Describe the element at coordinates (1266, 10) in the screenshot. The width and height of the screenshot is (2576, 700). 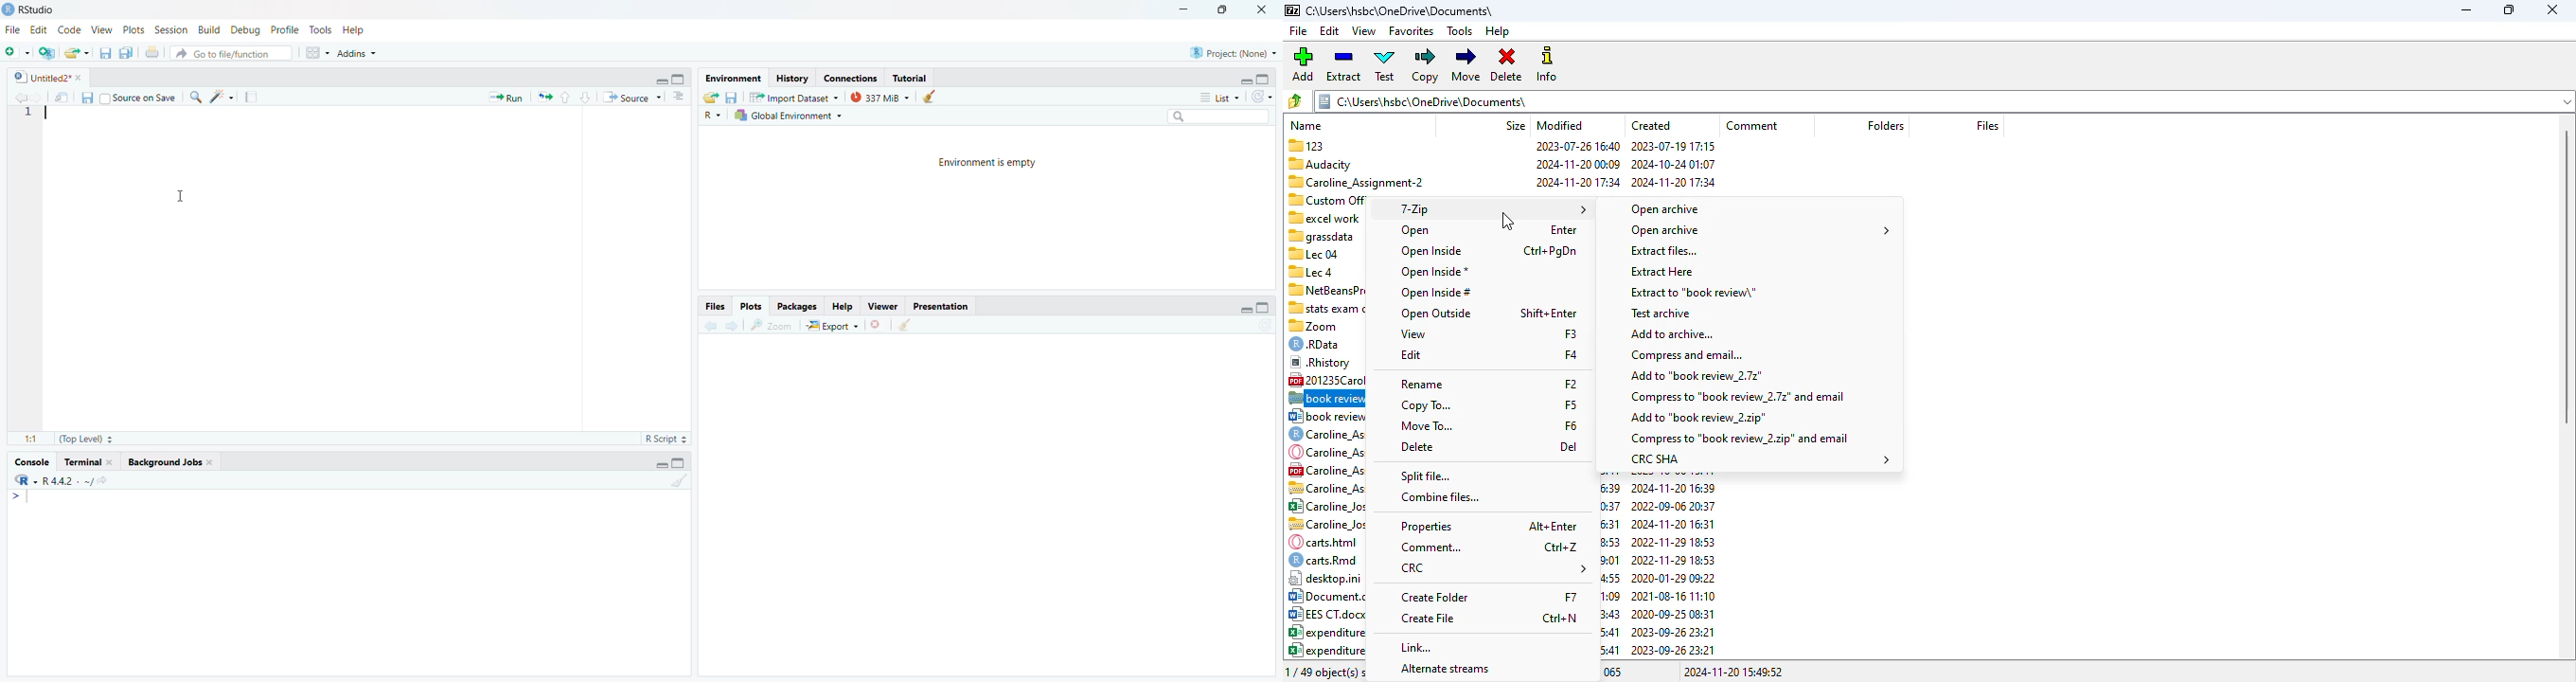
I see `close` at that location.